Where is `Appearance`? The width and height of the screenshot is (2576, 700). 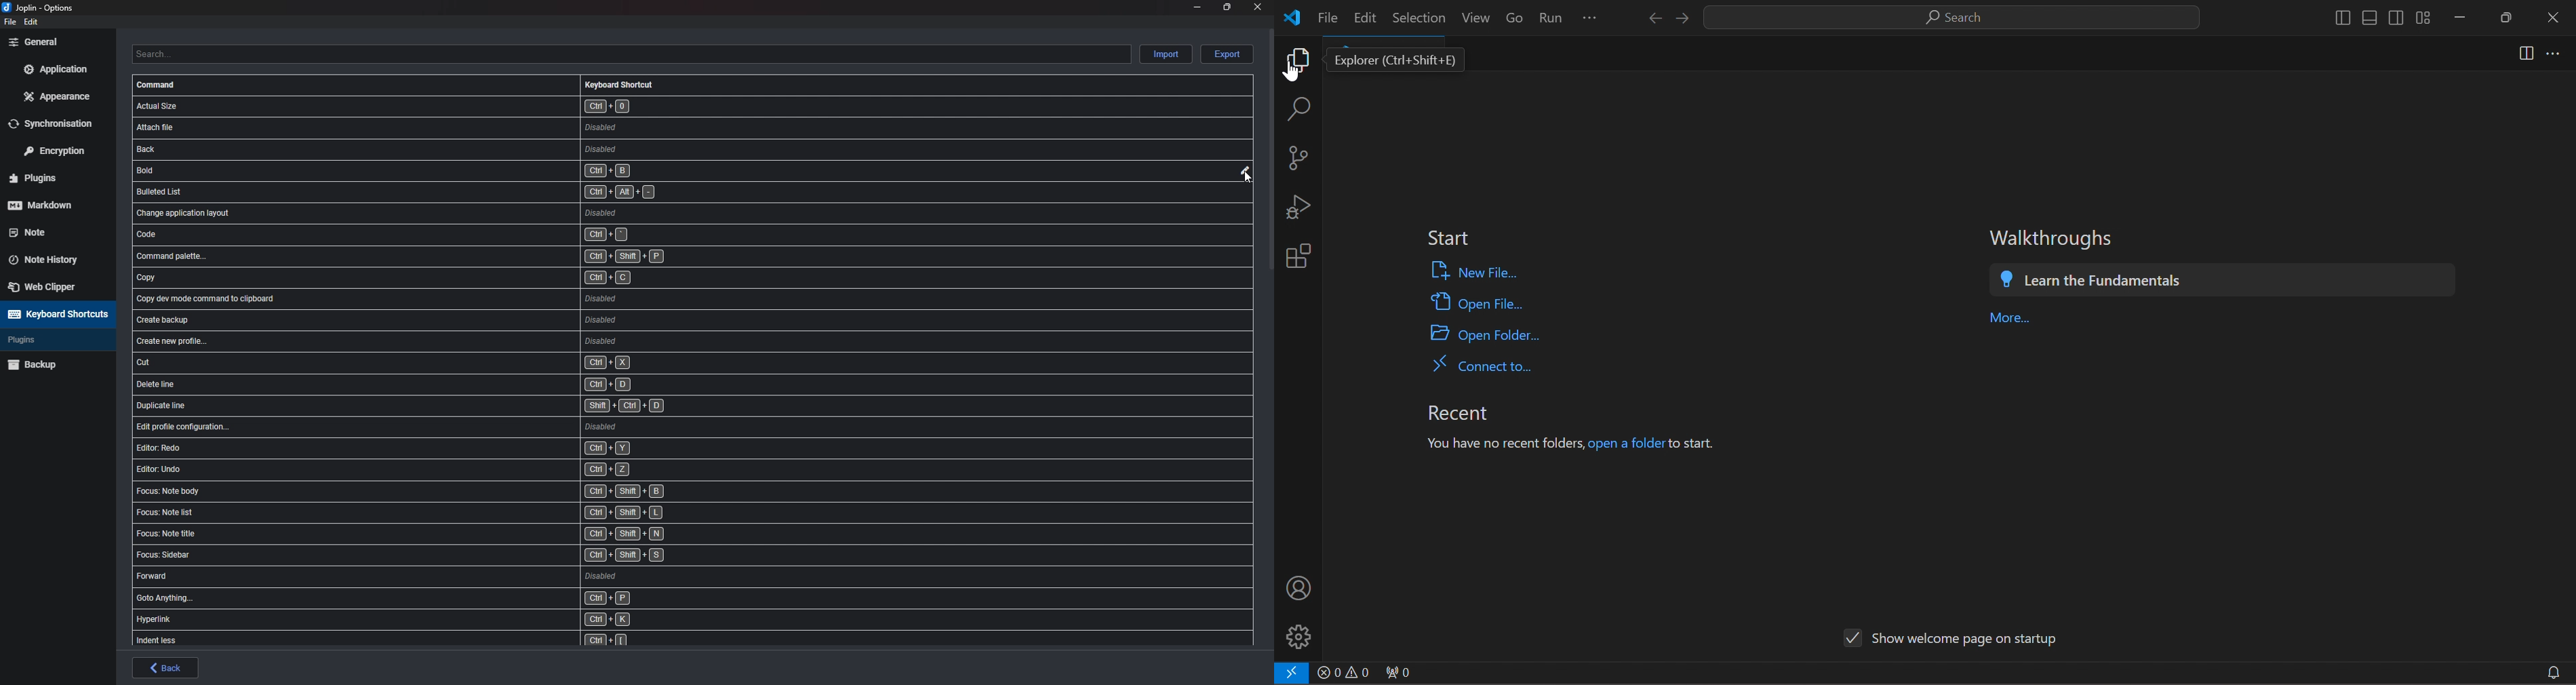 Appearance is located at coordinates (58, 96).